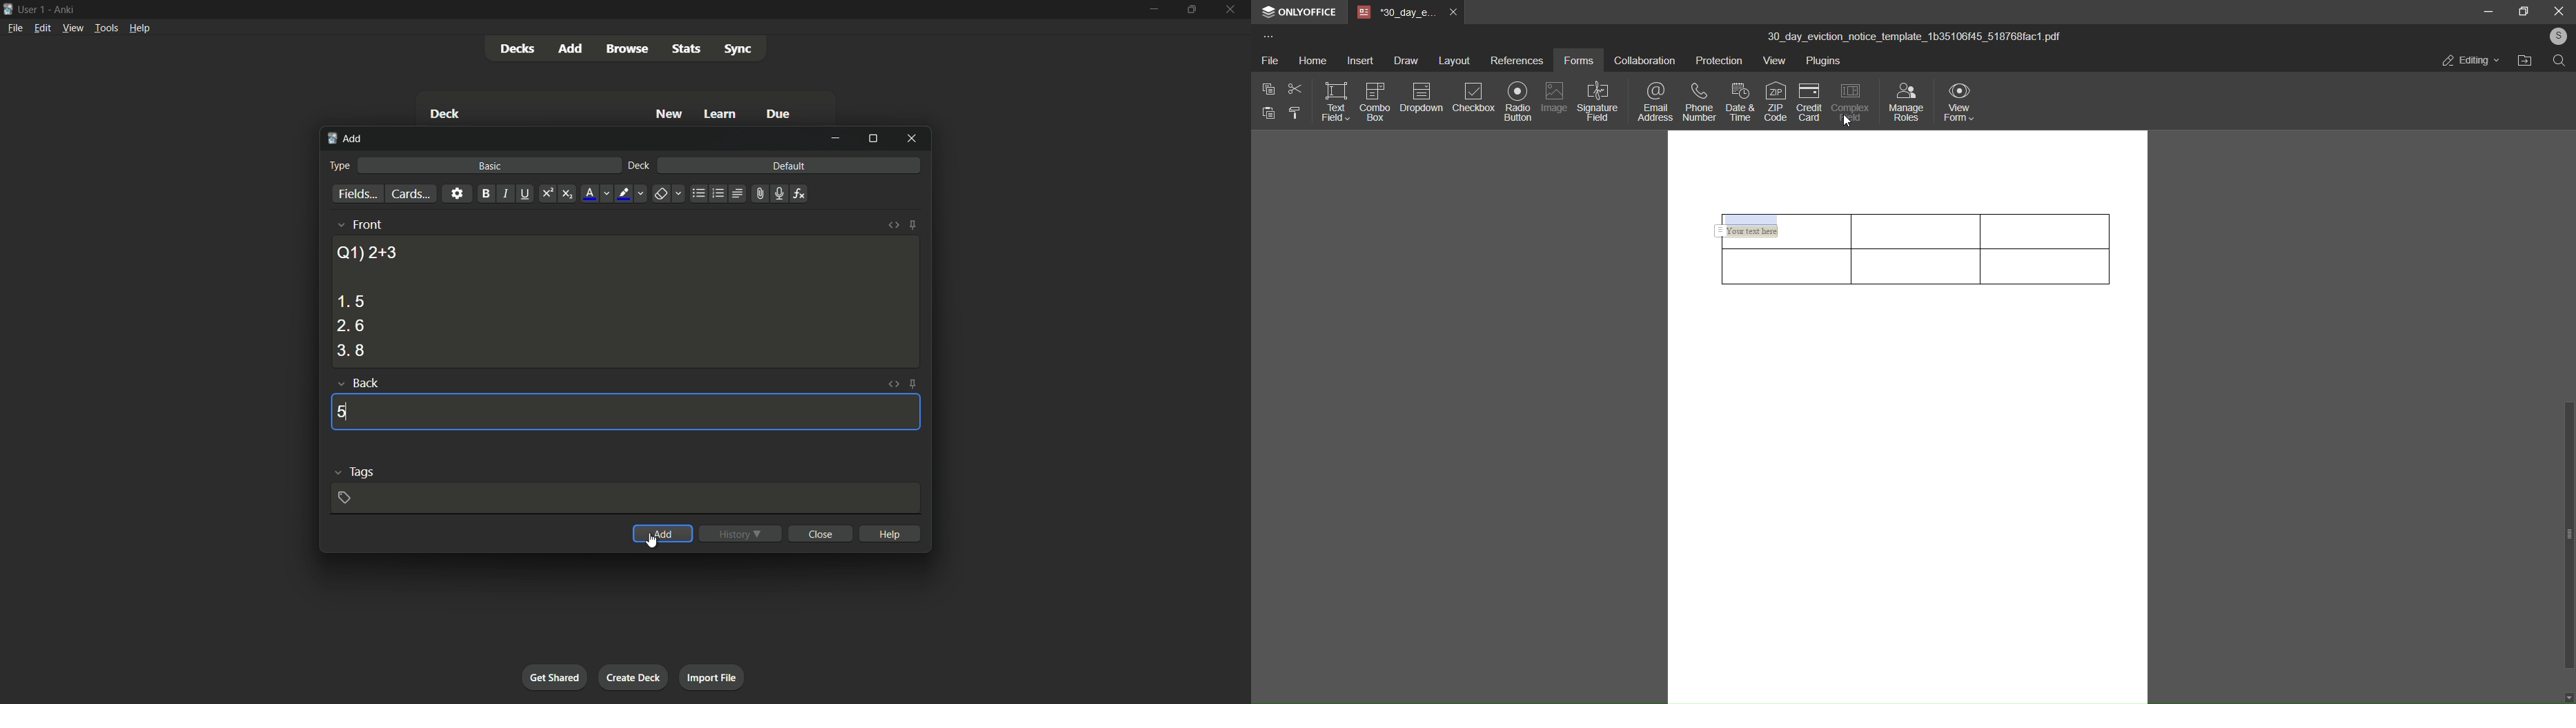 The height and width of the screenshot is (728, 2576). I want to click on new, so click(670, 113).